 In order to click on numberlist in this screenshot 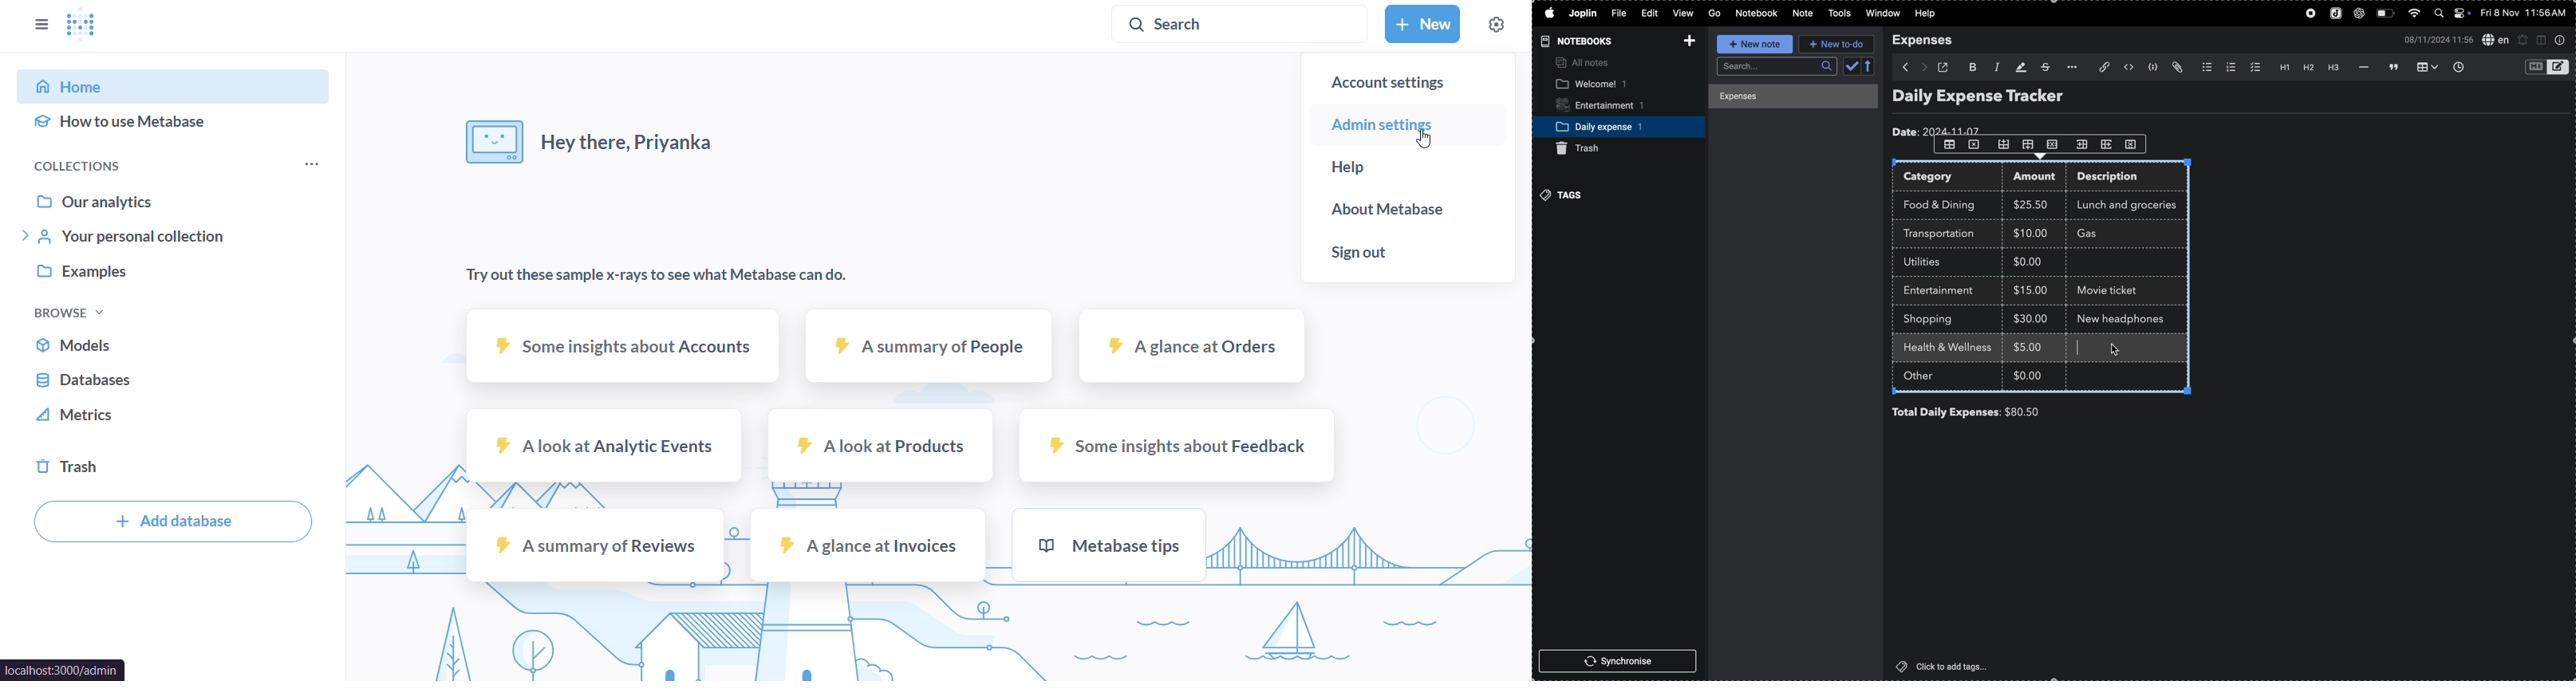, I will do `click(2229, 67)`.